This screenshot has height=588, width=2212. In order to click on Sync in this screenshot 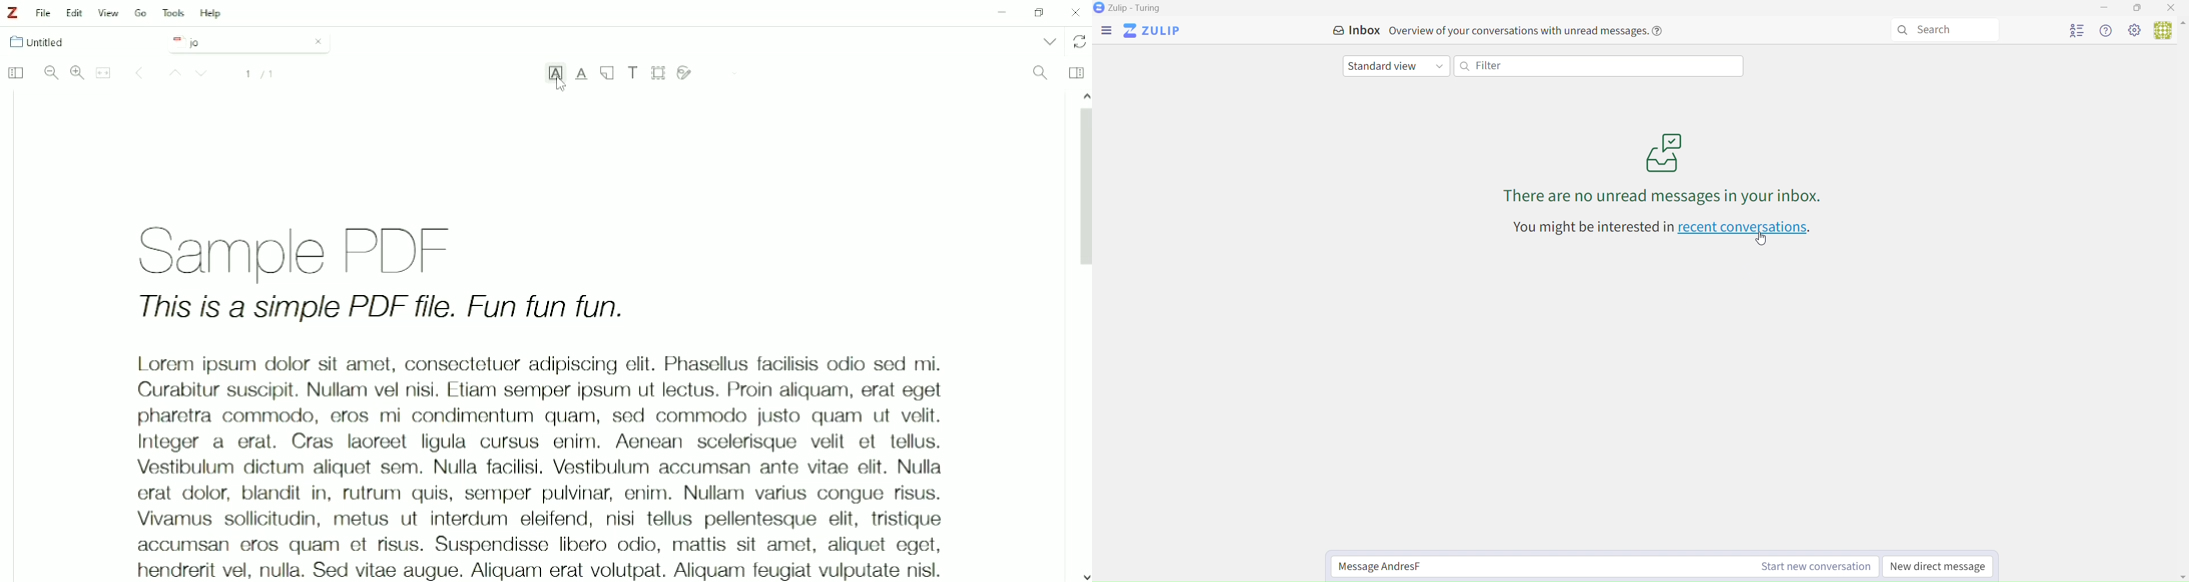, I will do `click(1080, 42)`.